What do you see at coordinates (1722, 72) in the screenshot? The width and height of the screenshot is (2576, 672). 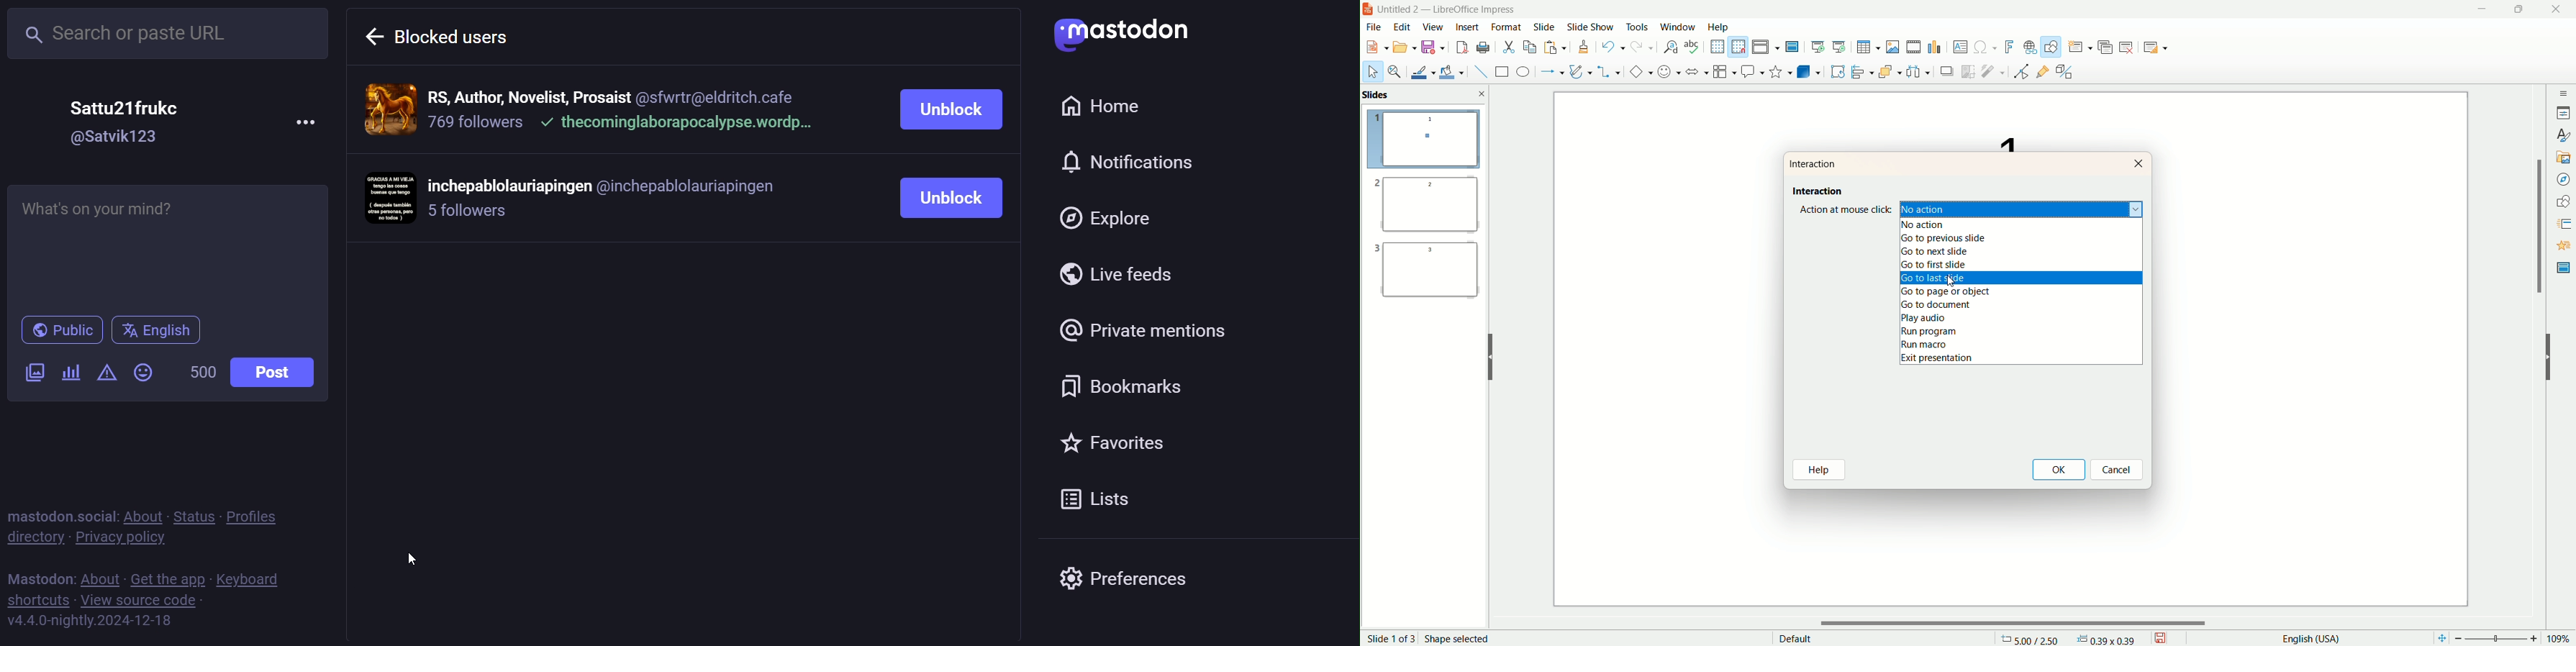 I see `flowchart` at bounding box center [1722, 72].